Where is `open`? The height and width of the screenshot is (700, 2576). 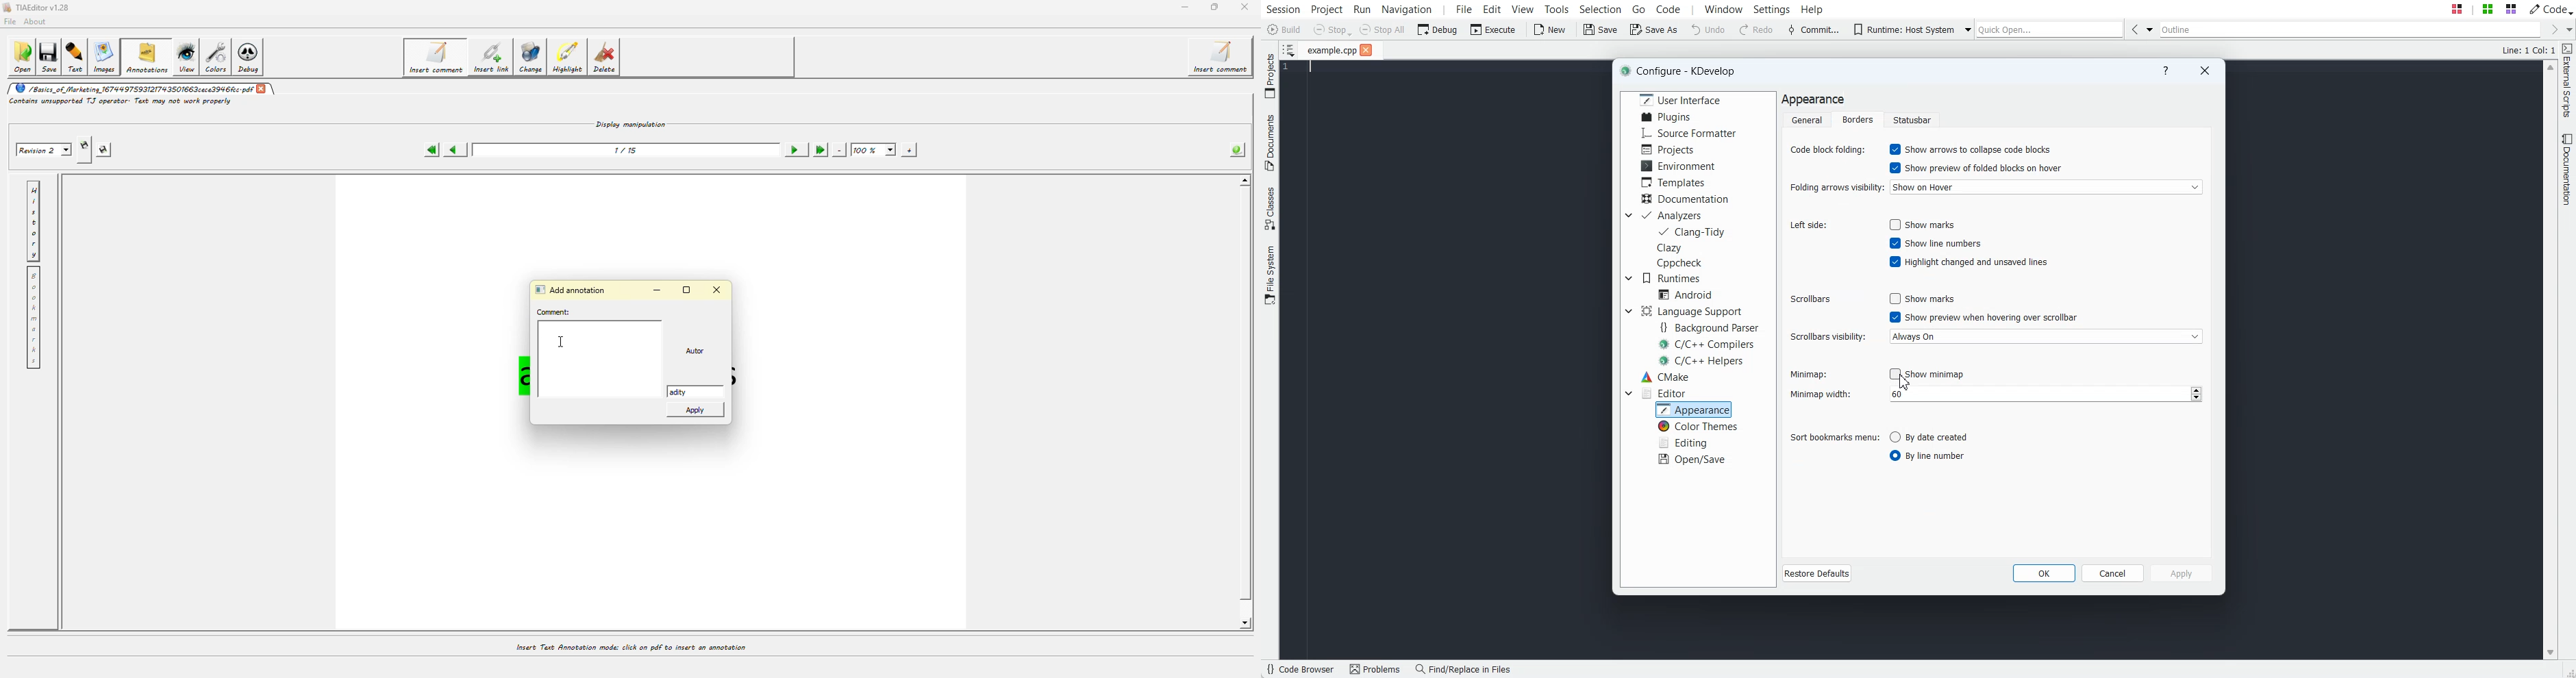
open is located at coordinates (22, 56).